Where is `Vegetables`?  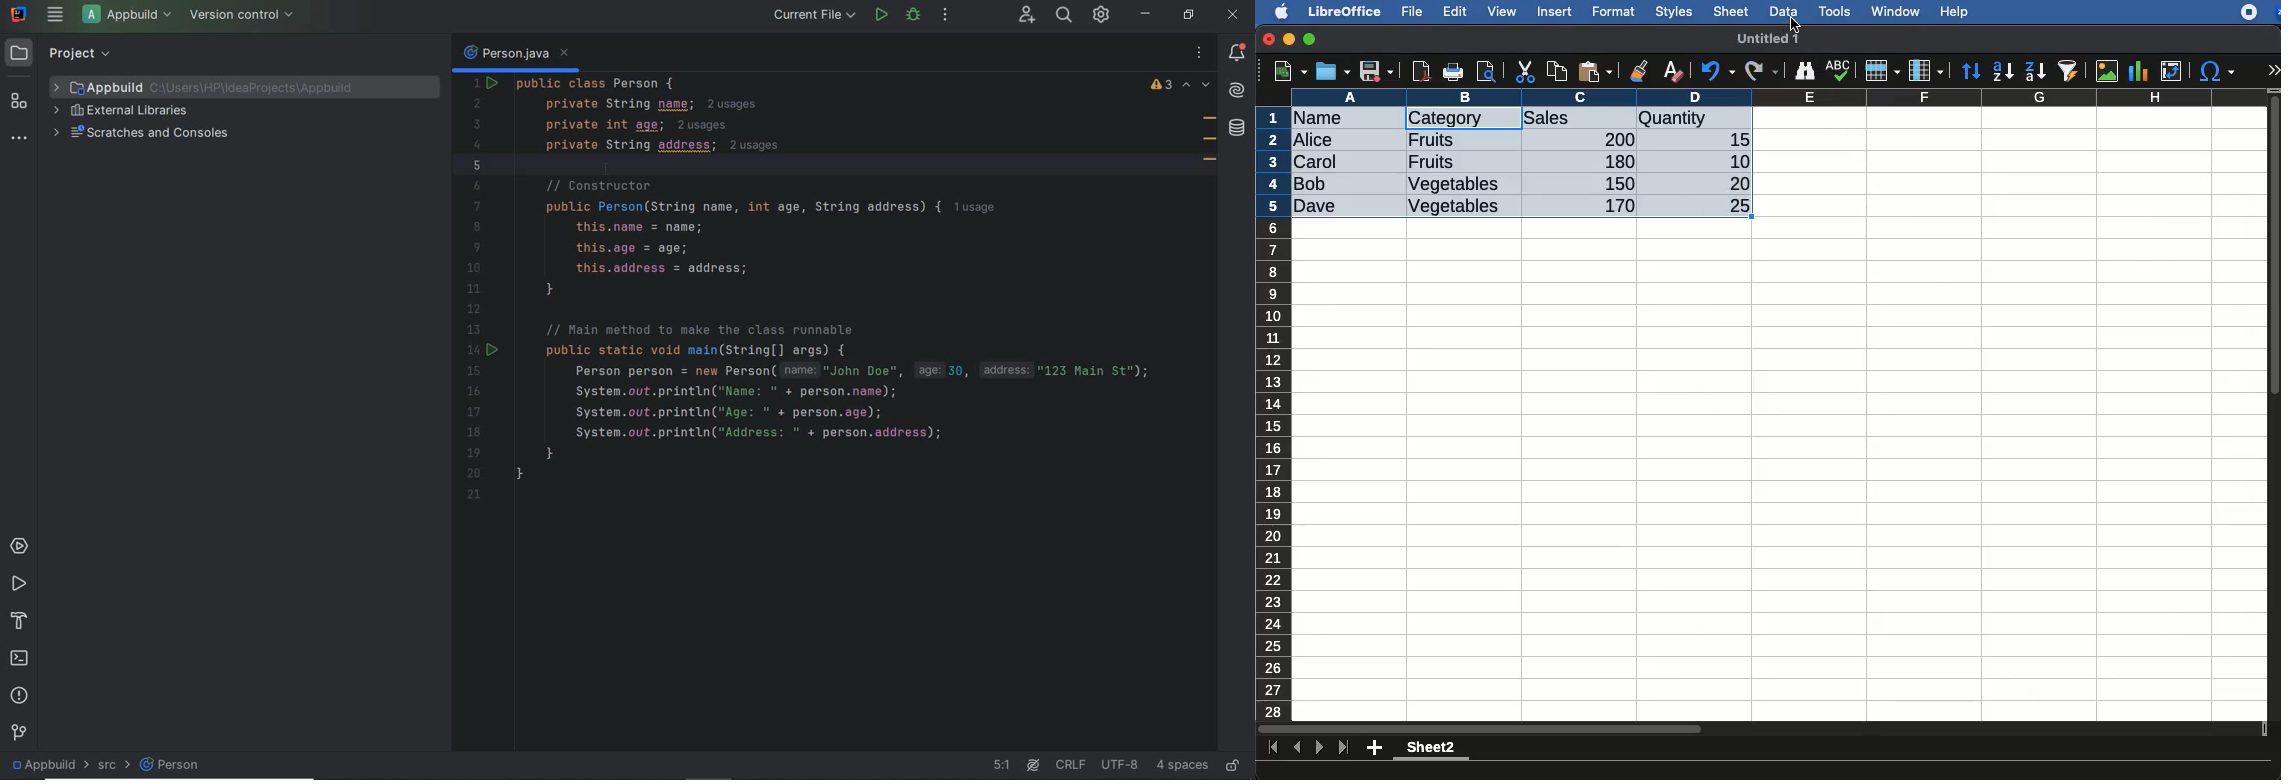 Vegetables is located at coordinates (1453, 207).